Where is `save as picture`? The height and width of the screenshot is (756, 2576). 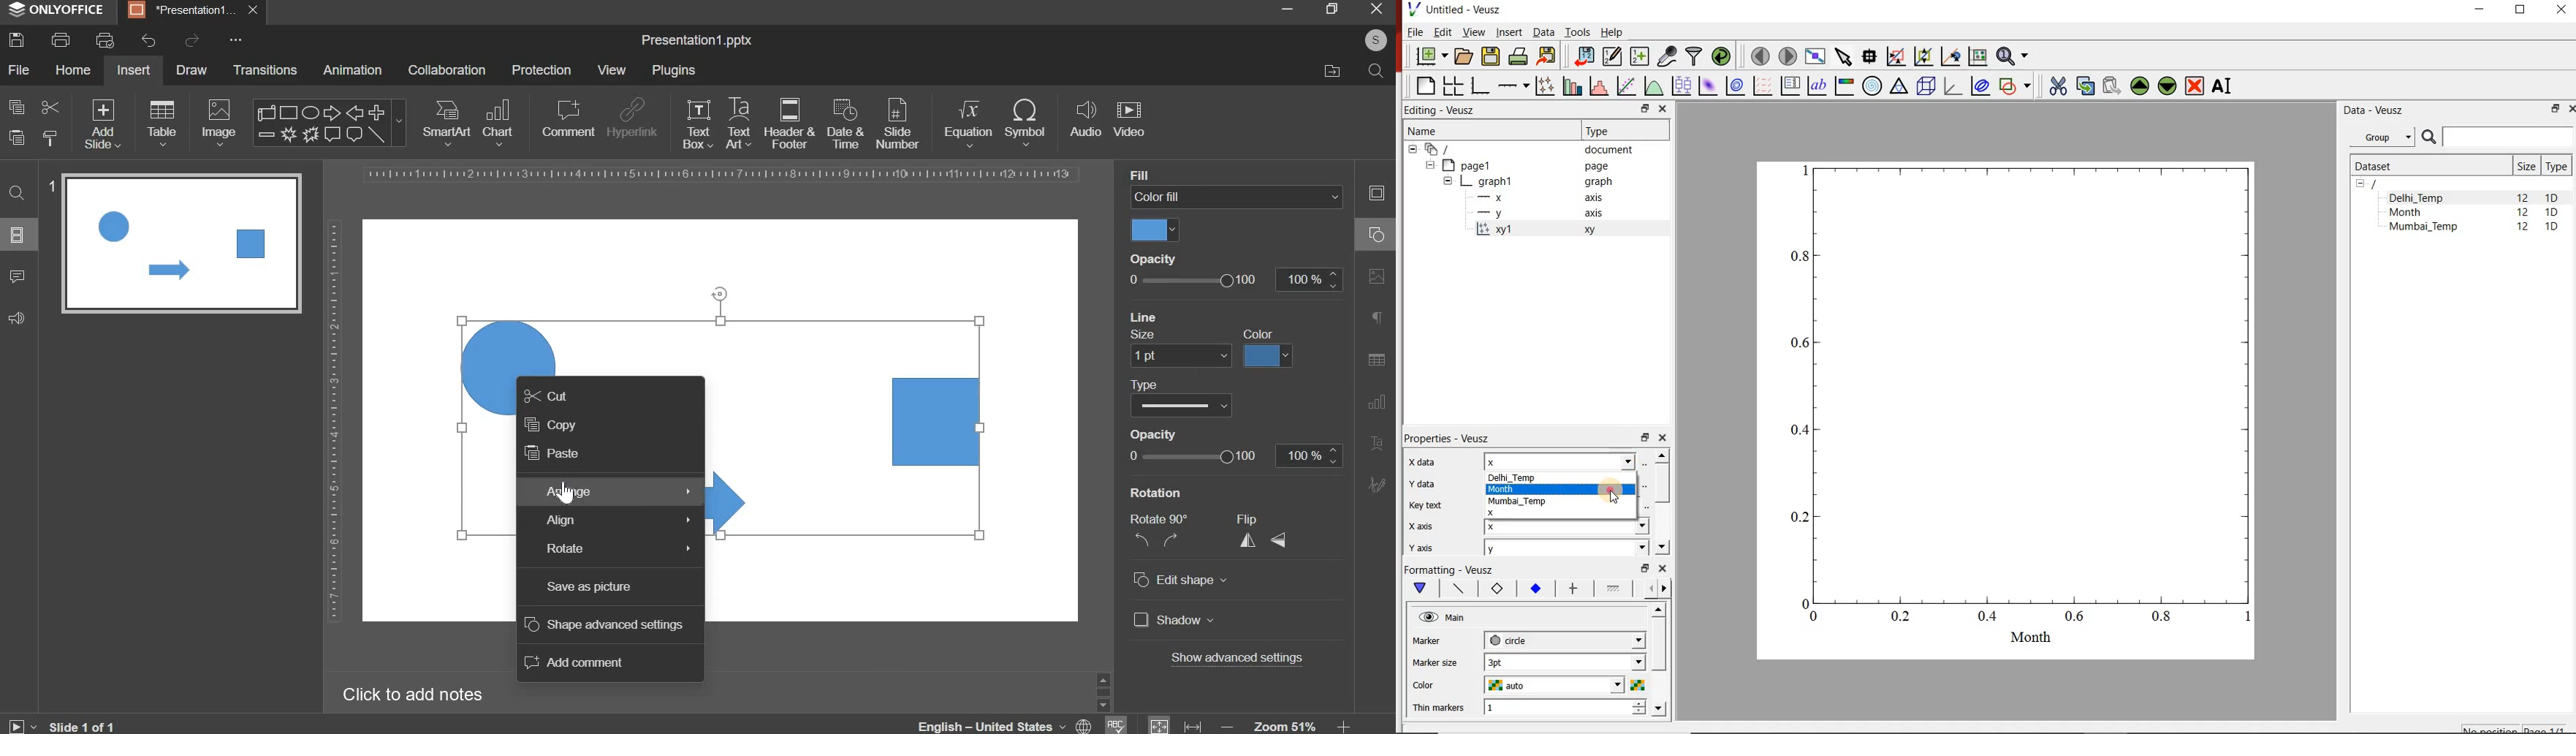 save as picture is located at coordinates (589, 587).